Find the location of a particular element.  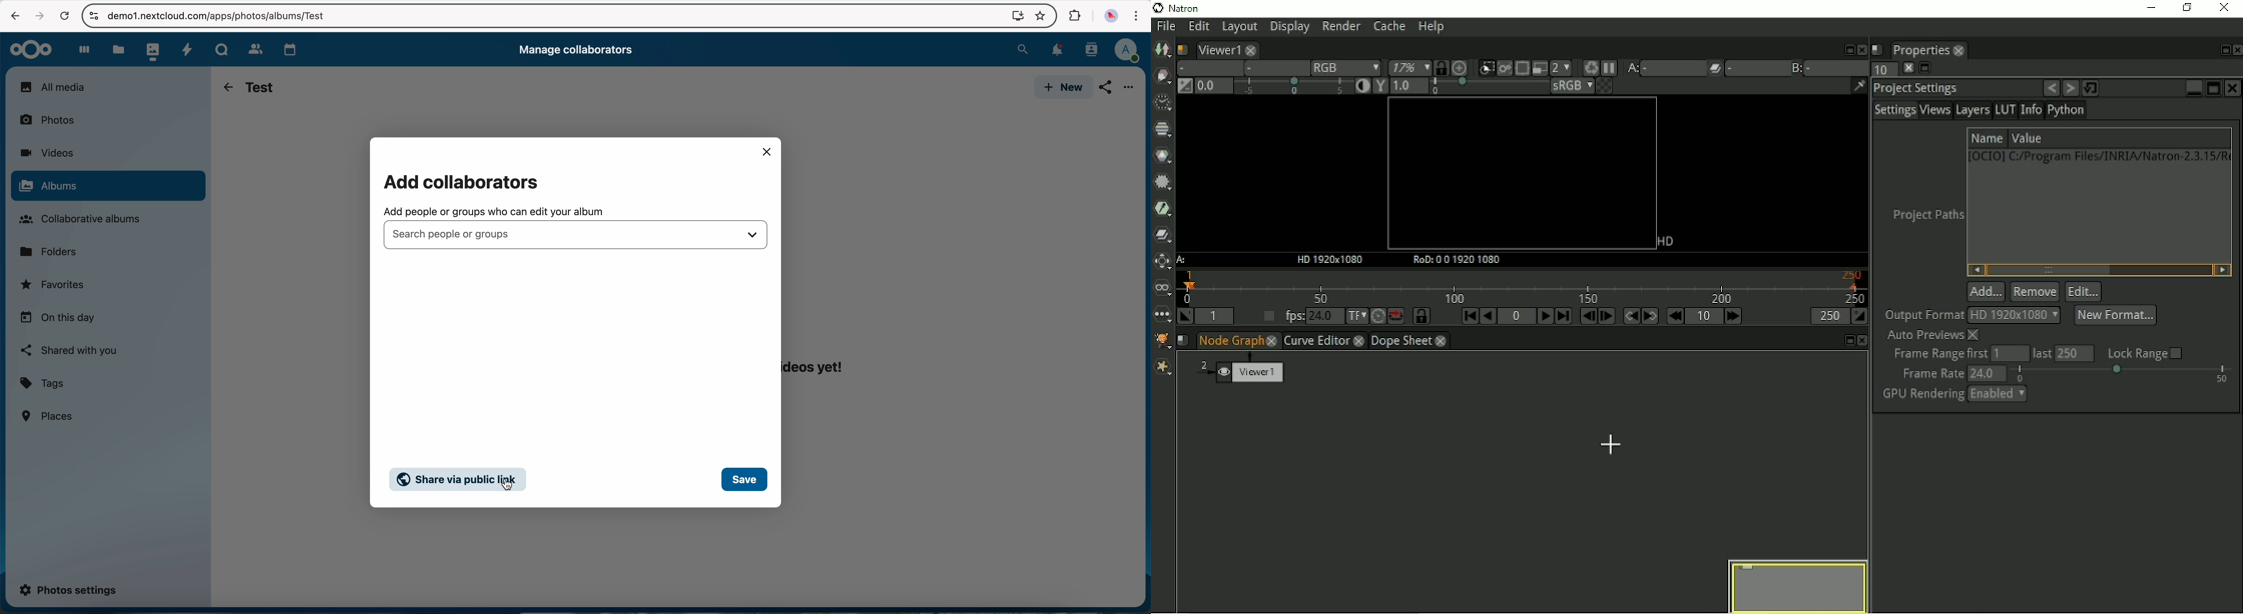

Zoom is located at coordinates (1406, 68).